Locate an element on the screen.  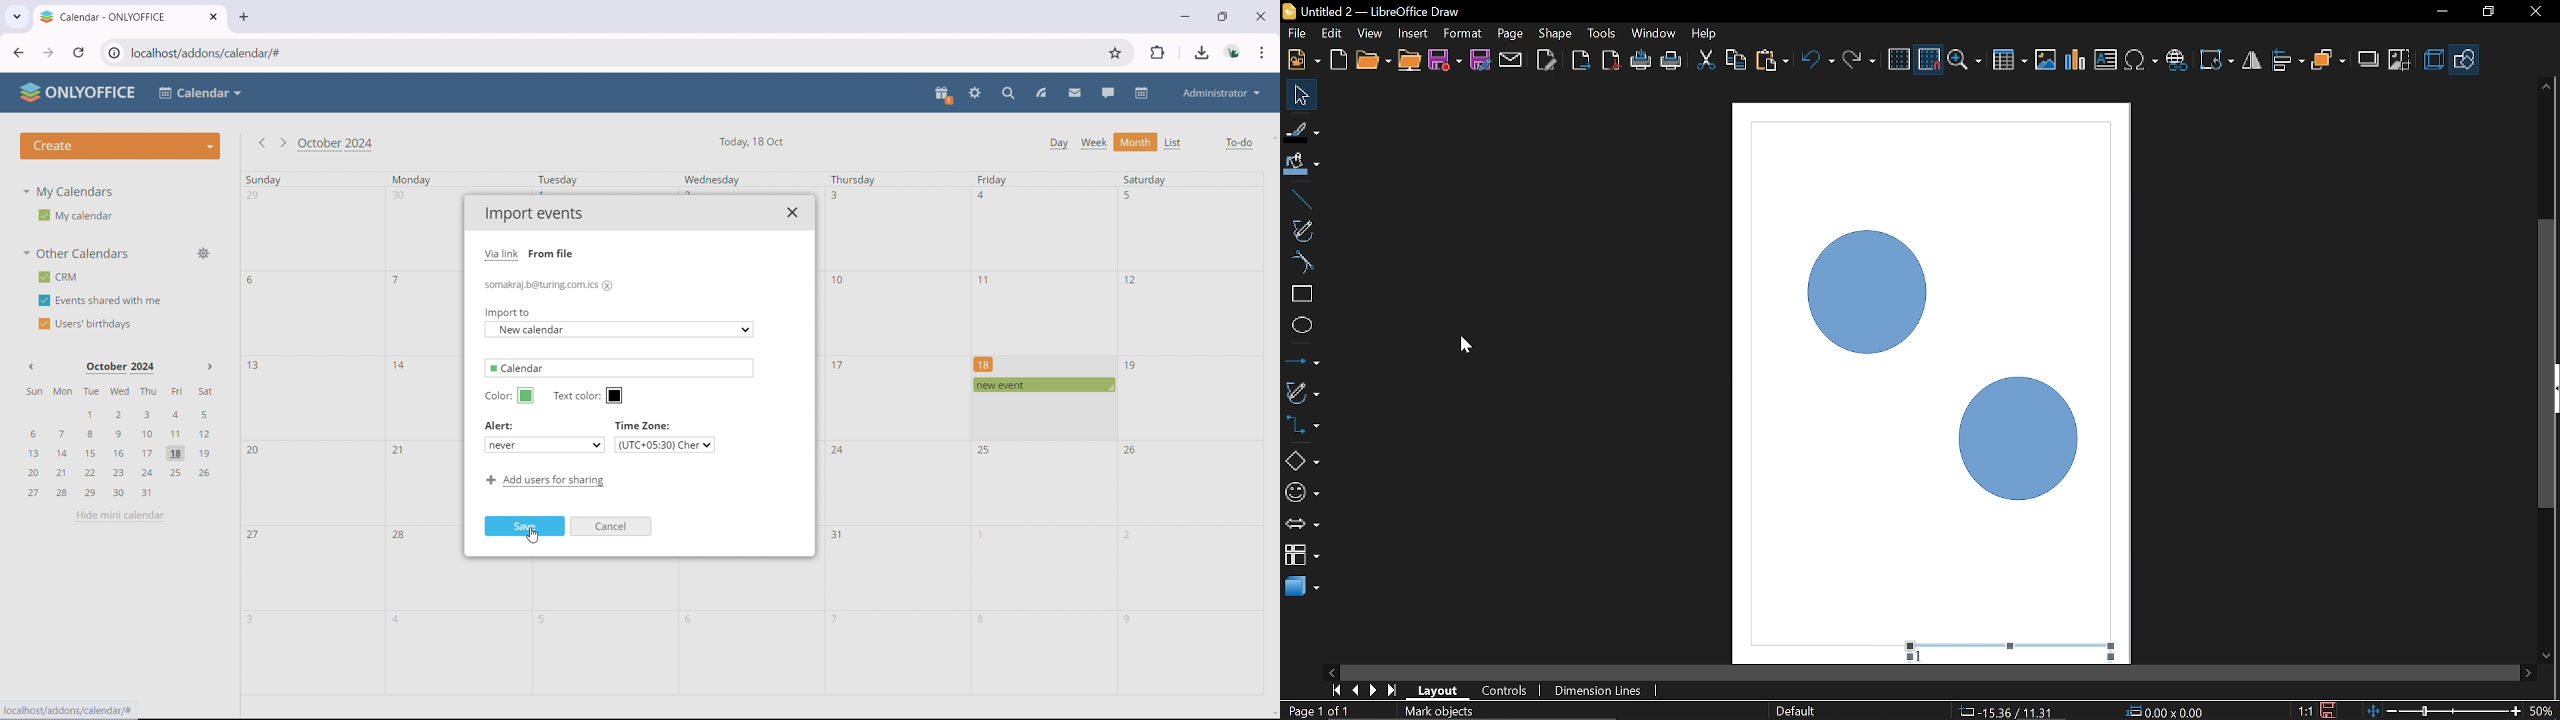
Horizontal scrollbar is located at coordinates (1930, 673).